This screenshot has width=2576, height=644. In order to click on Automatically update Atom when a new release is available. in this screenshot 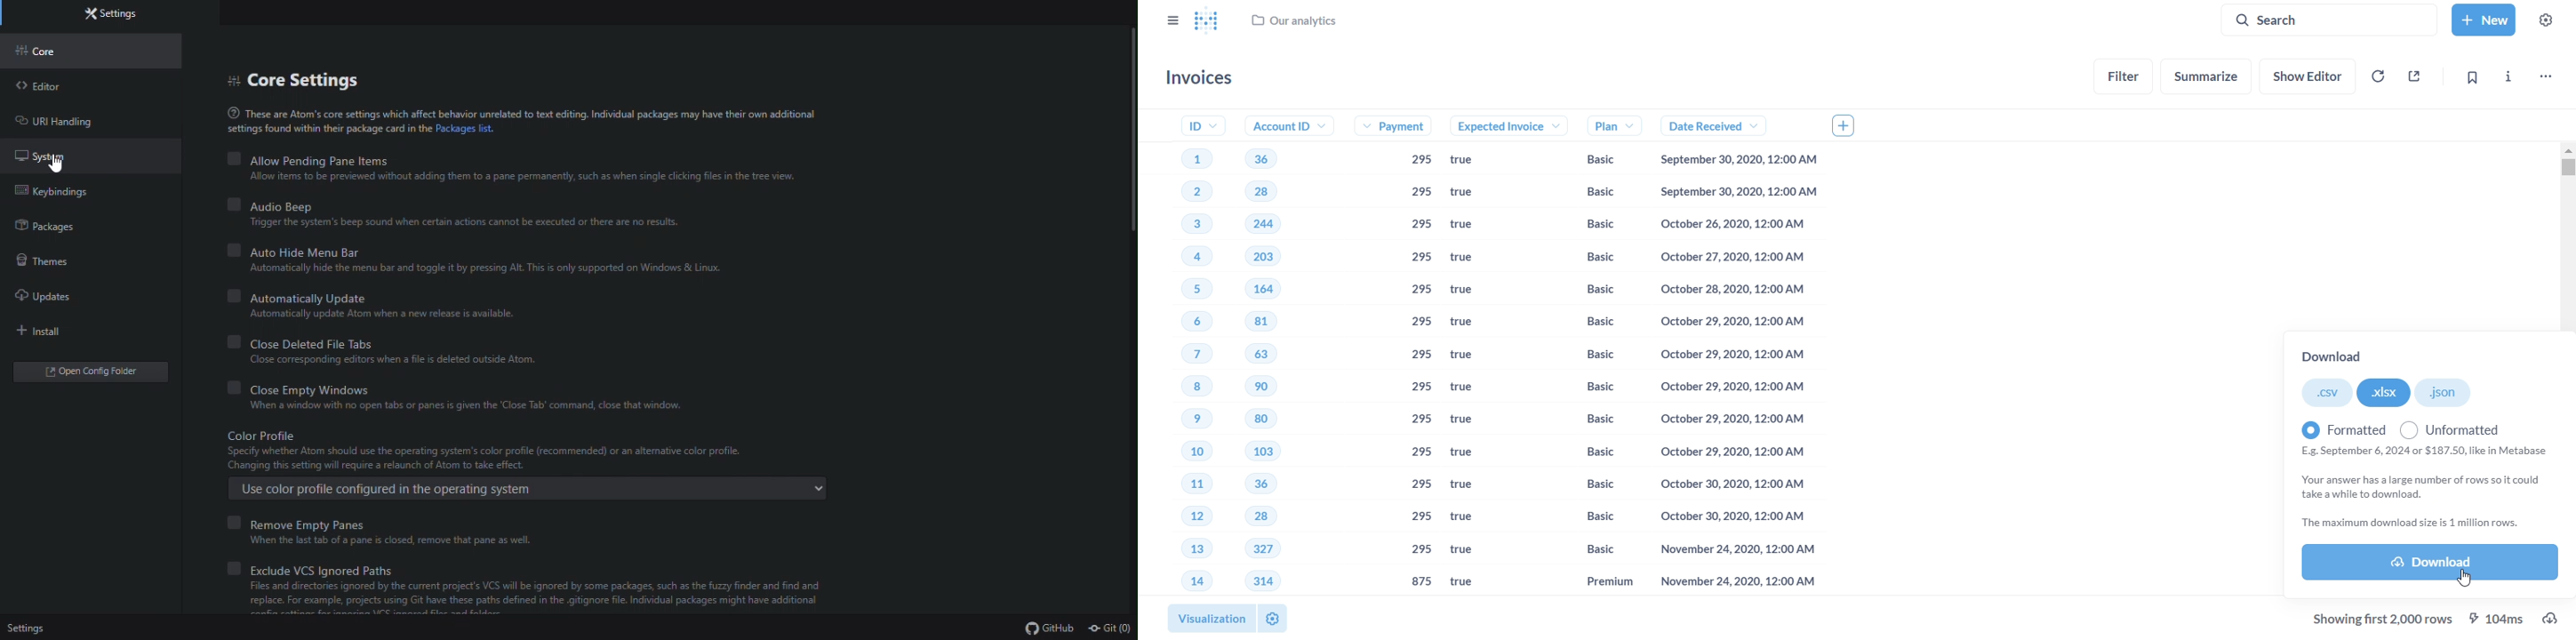, I will do `click(410, 315)`.